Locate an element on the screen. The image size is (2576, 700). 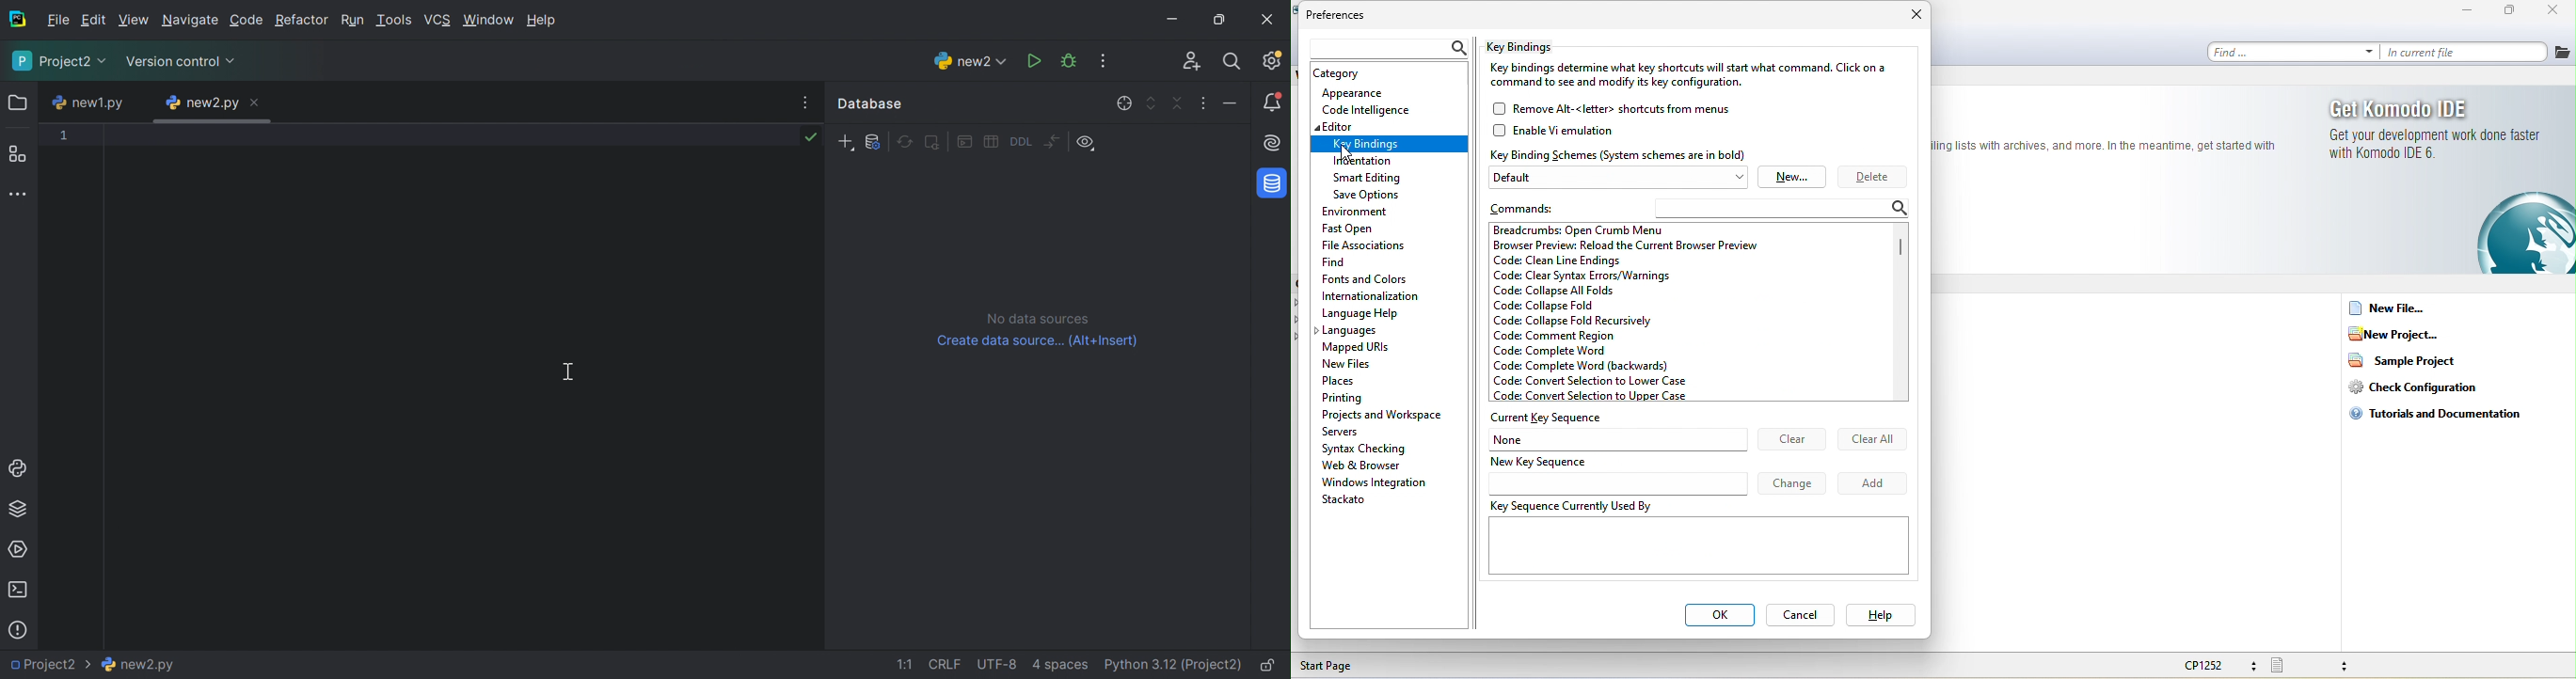
in current file is located at coordinates (2467, 50).